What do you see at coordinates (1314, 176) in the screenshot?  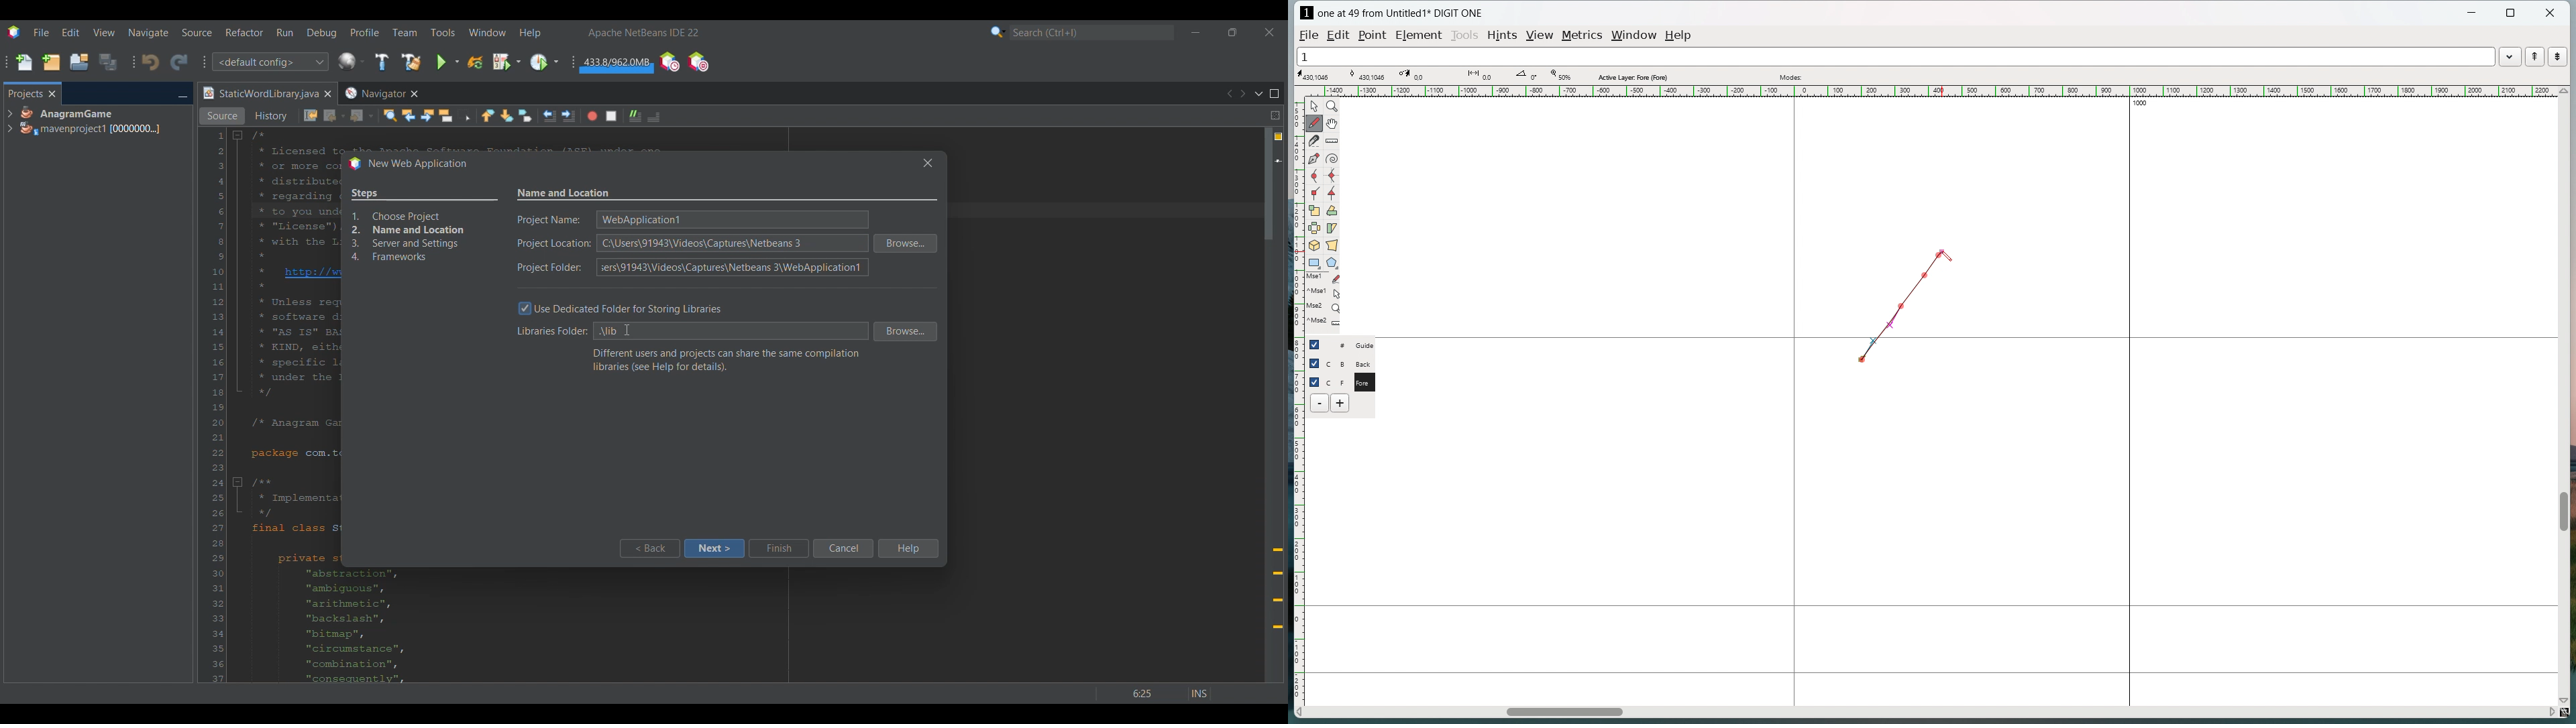 I see `add a curve point` at bounding box center [1314, 176].